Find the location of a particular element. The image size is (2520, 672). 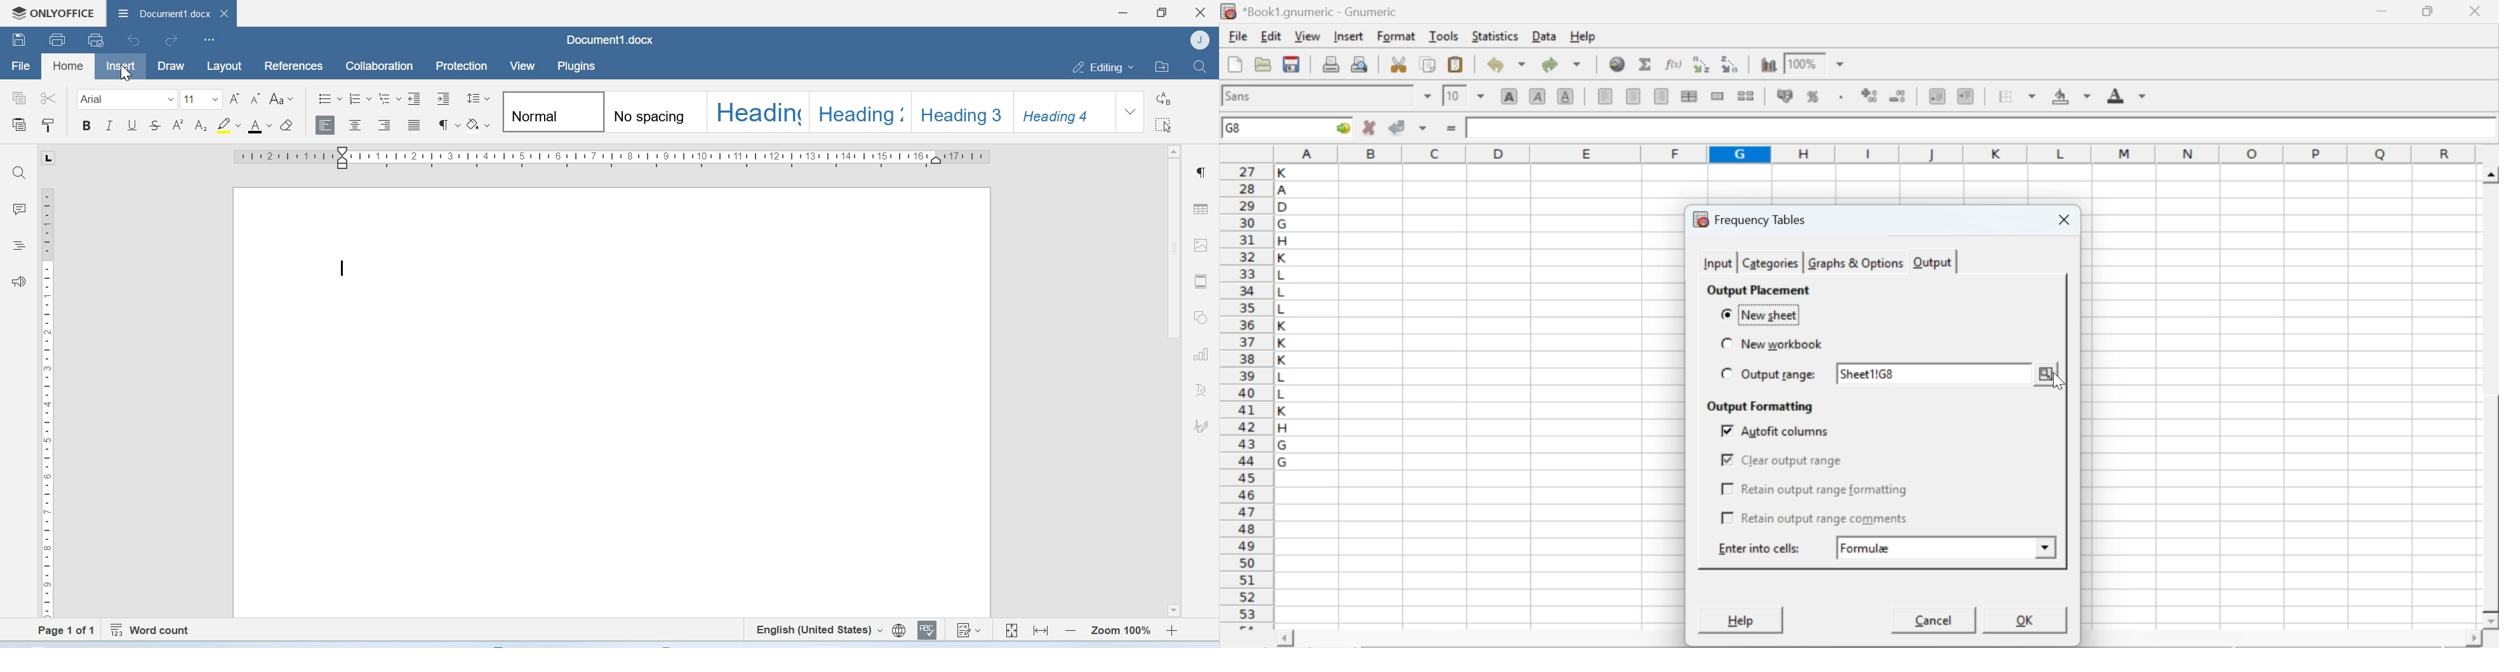

minimize is located at coordinates (2383, 11).